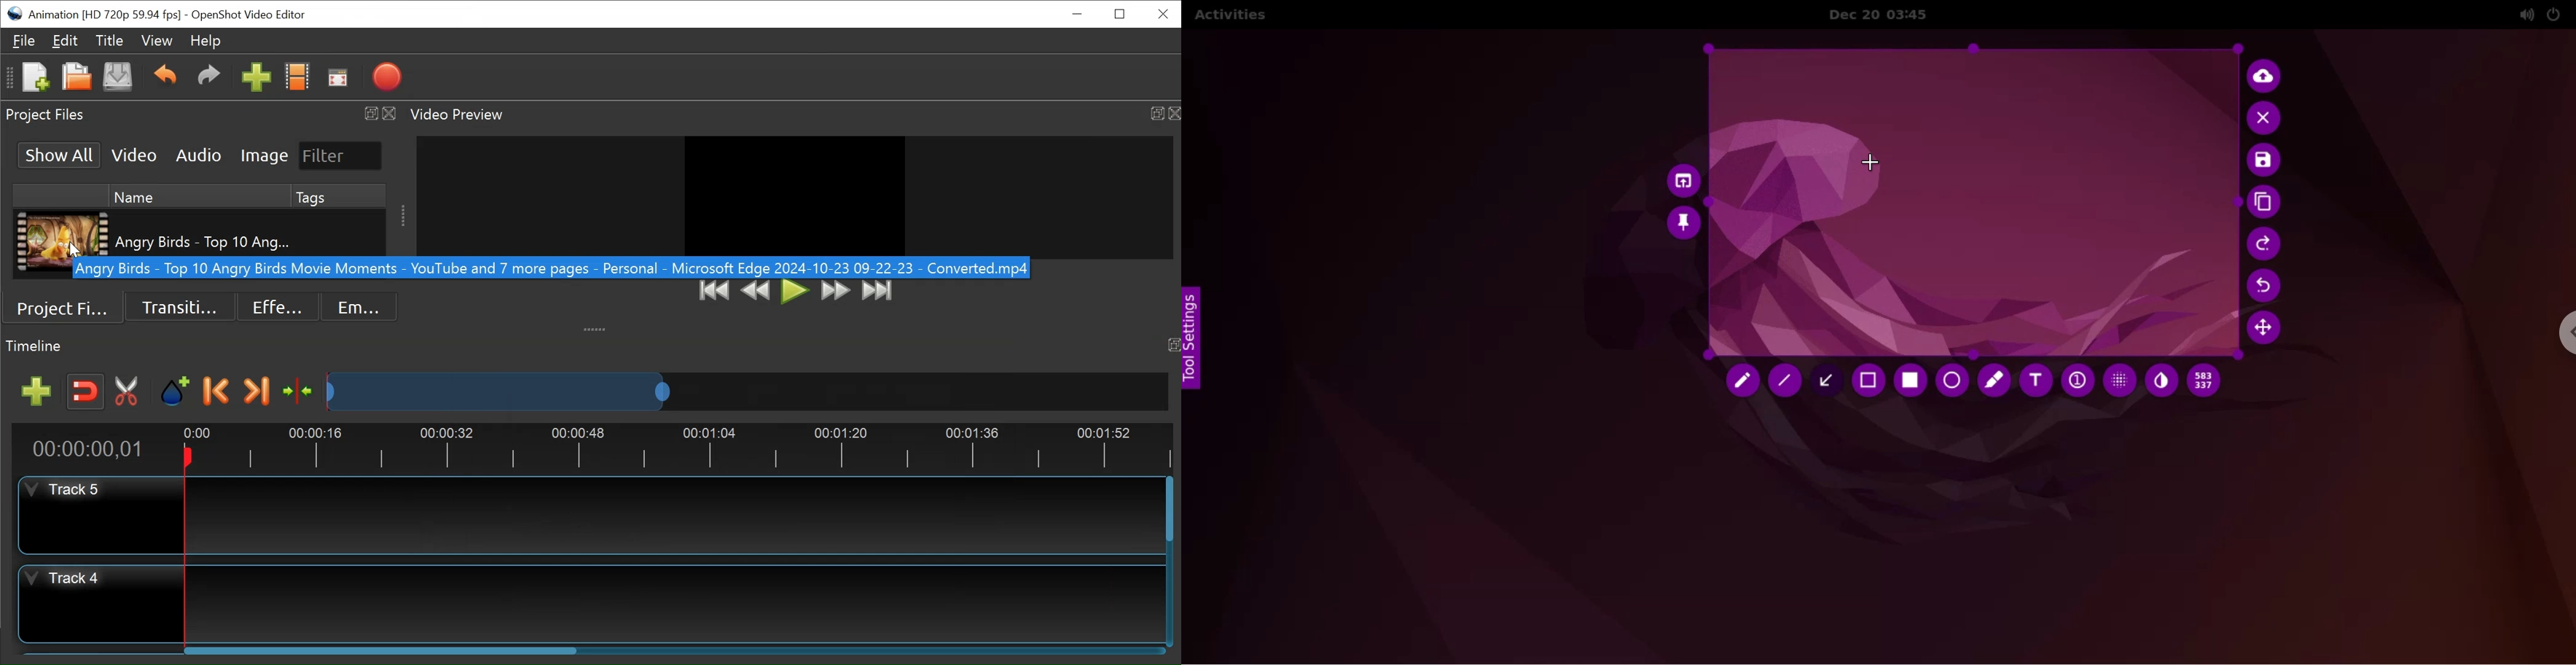 Image resolution: width=2576 pixels, height=672 pixels. I want to click on Filter, so click(341, 156).